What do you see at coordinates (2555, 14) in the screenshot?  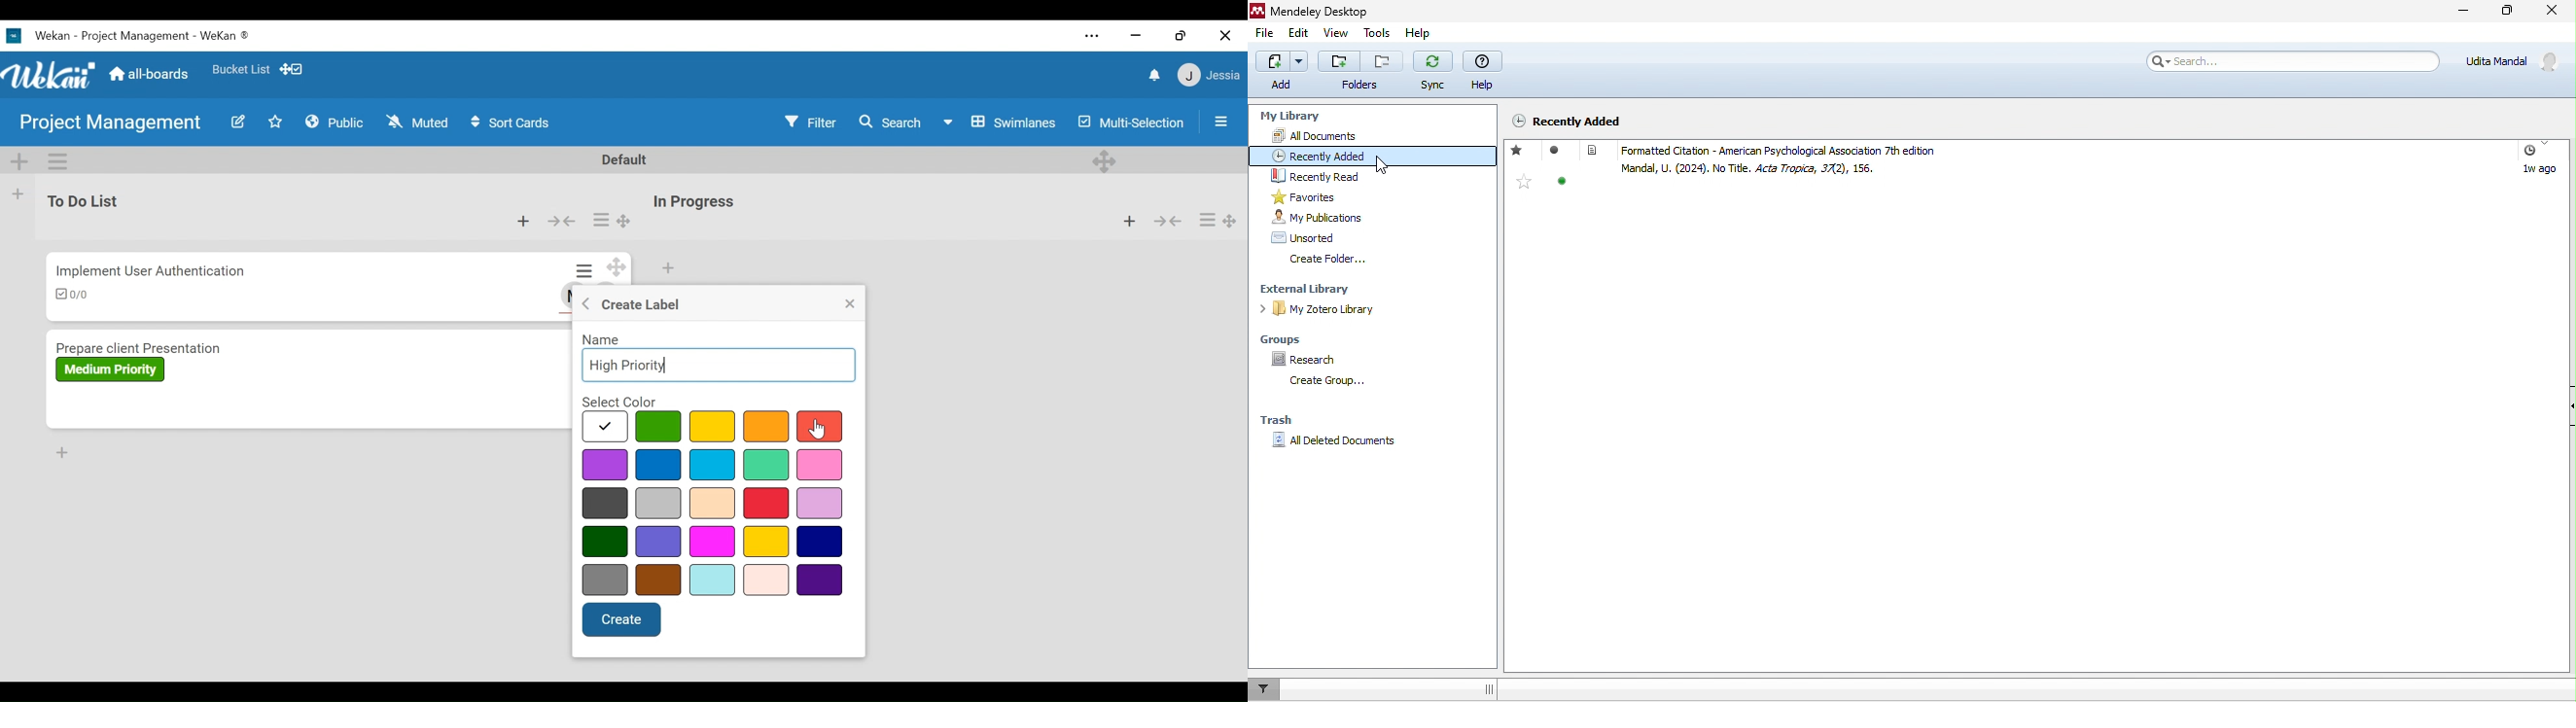 I see `close` at bounding box center [2555, 14].